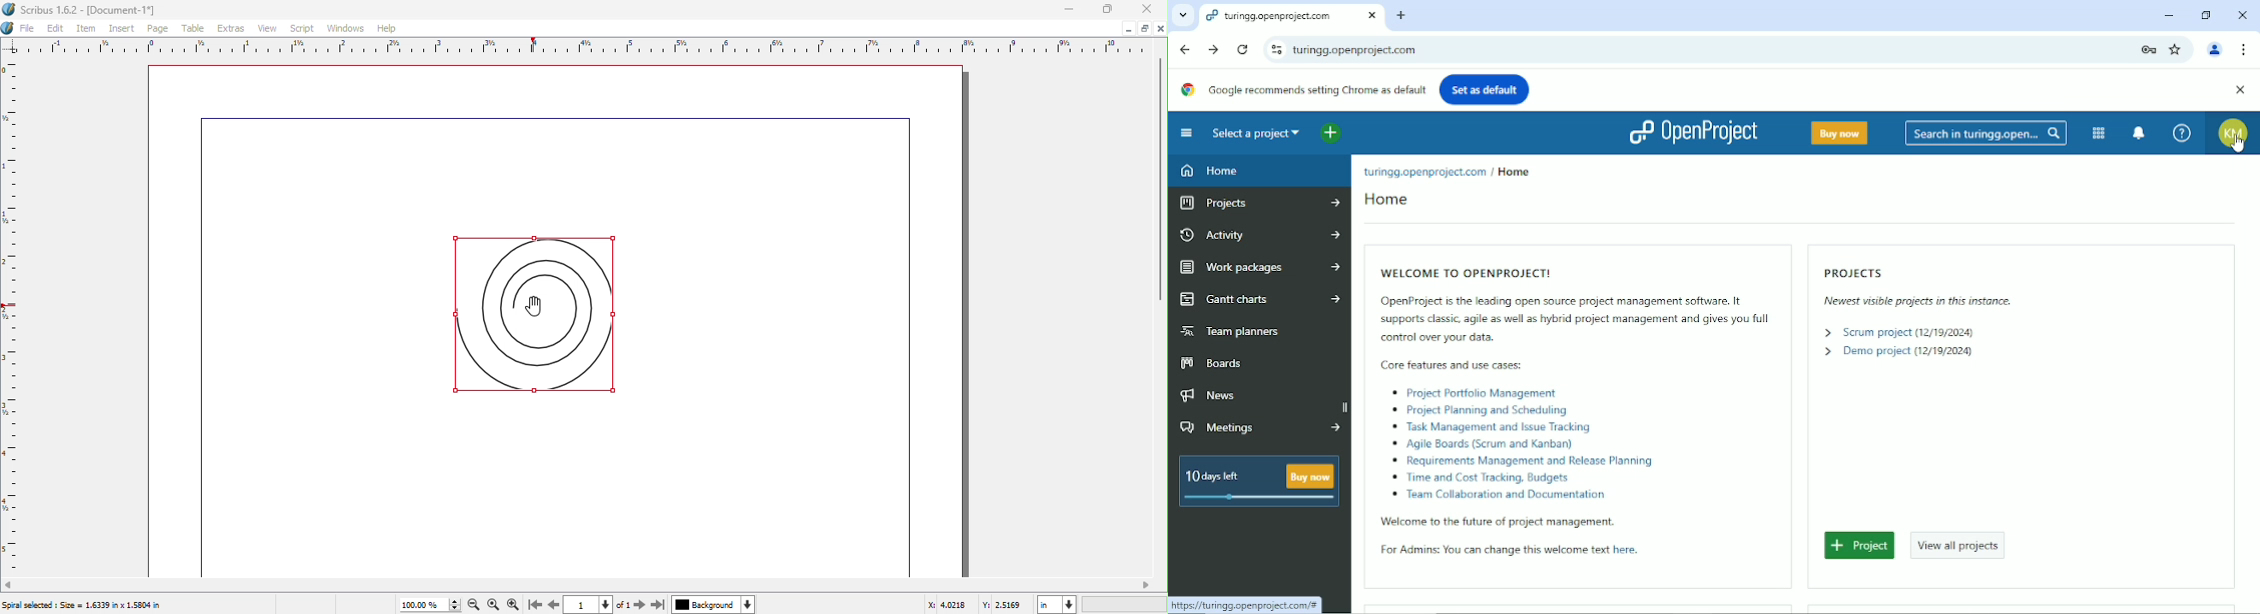 The height and width of the screenshot is (616, 2268). I want to click on View site information, so click(1273, 49).